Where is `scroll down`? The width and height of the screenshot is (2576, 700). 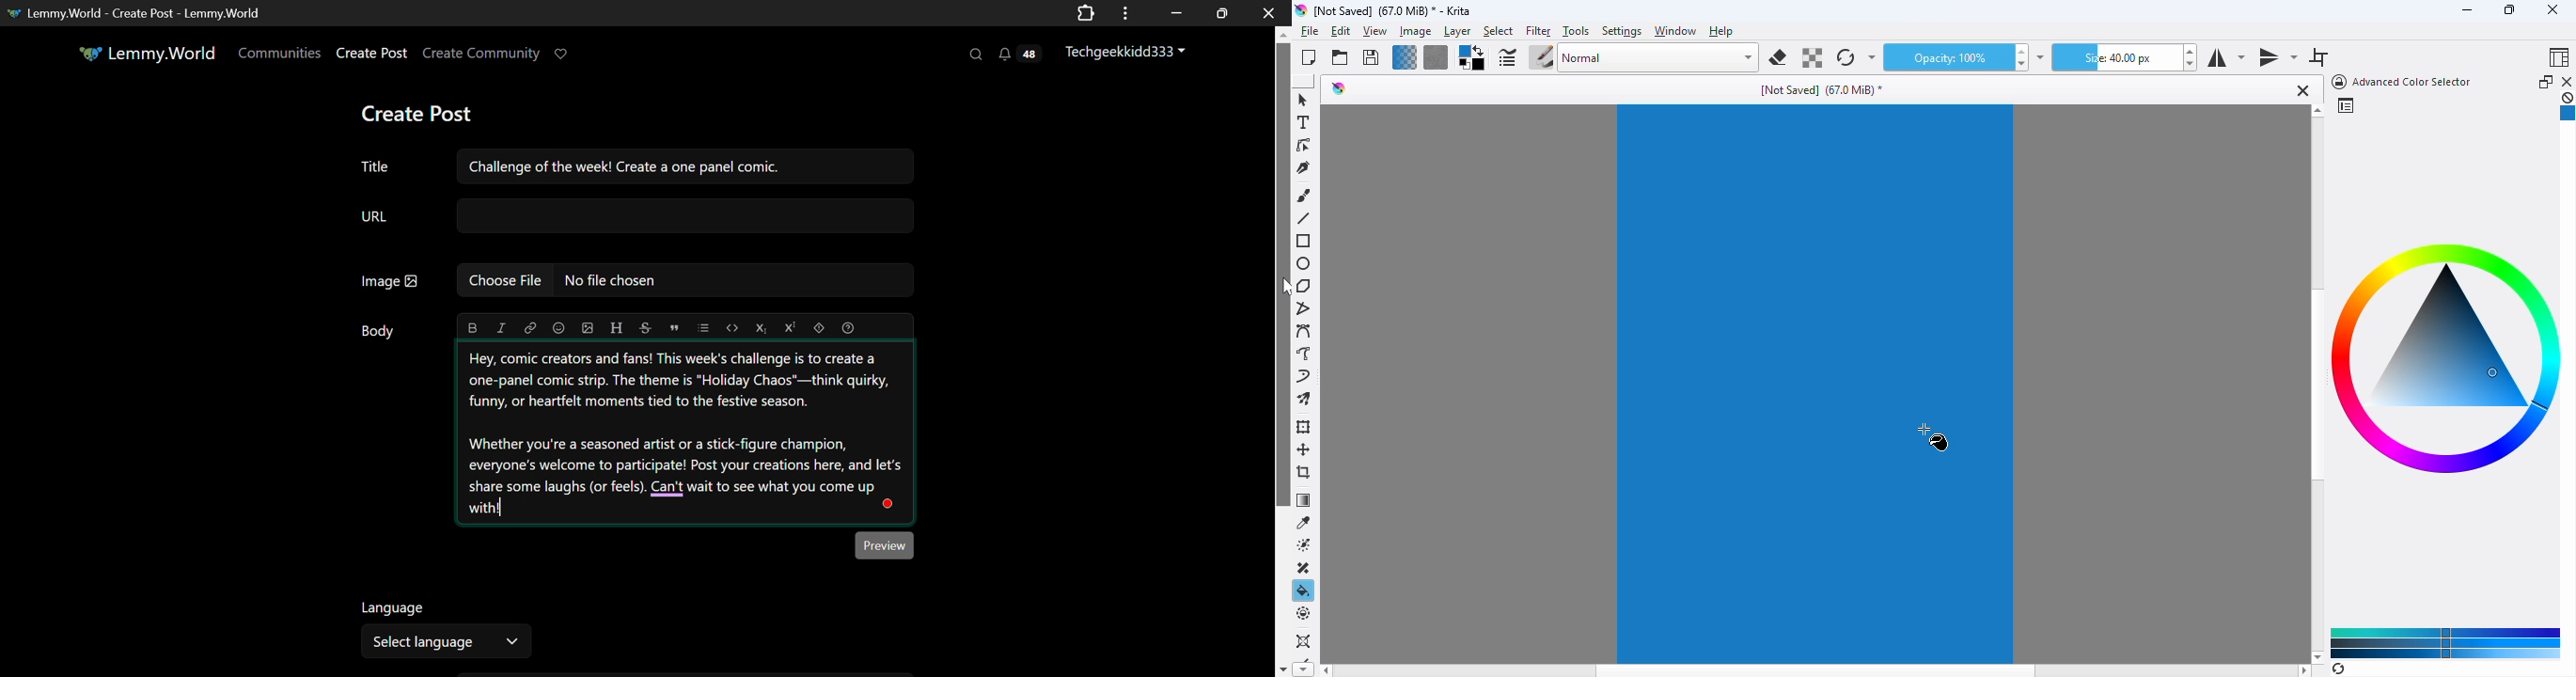 scroll down is located at coordinates (1303, 669).